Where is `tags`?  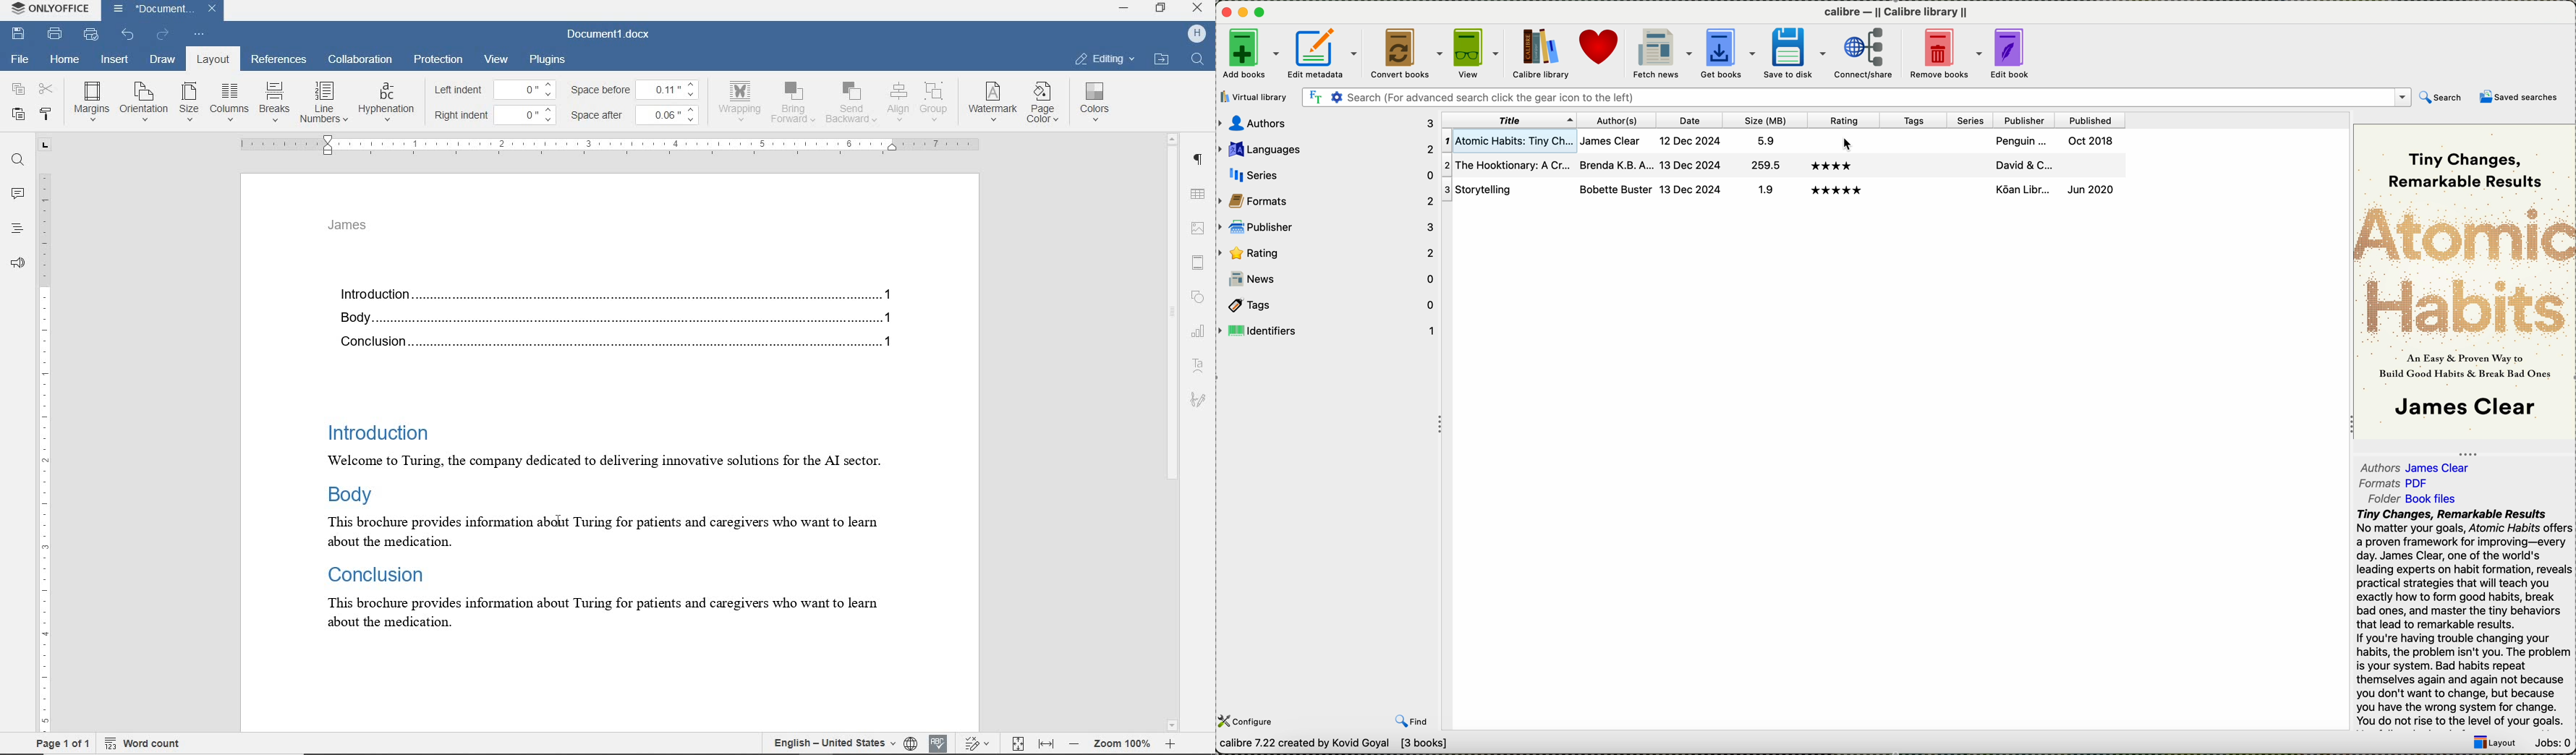
tags is located at coordinates (1328, 305).